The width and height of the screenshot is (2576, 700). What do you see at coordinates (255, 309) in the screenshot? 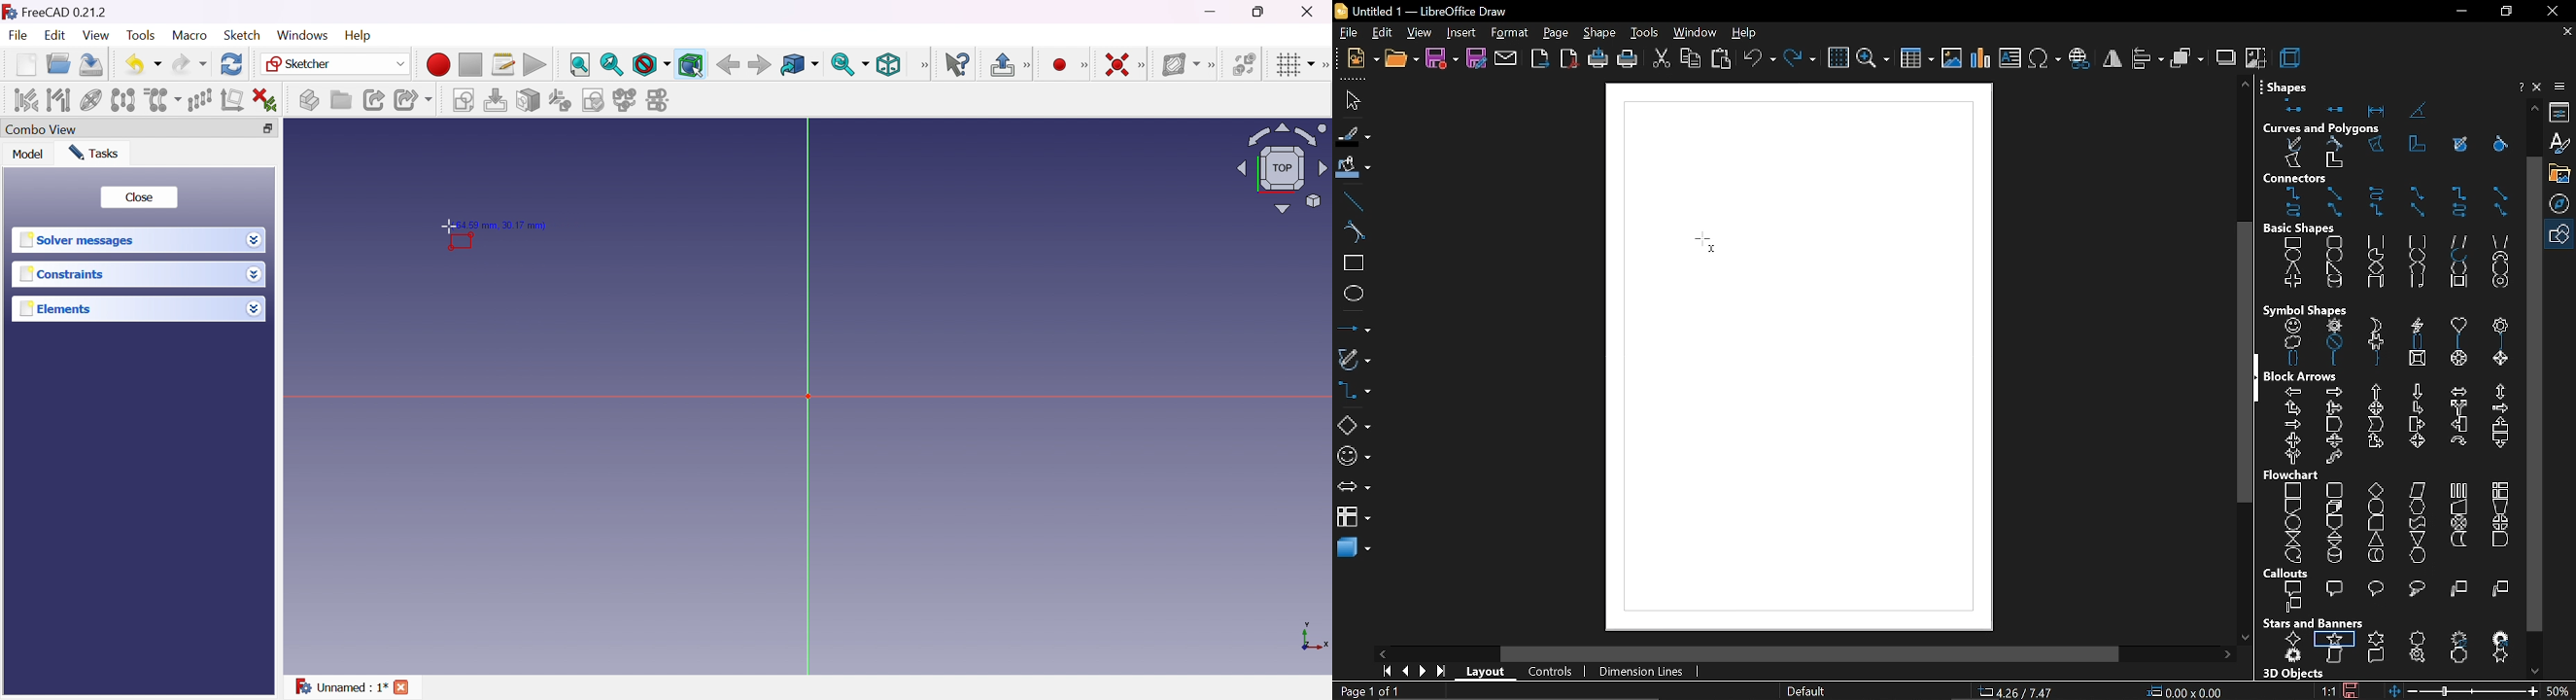
I see `Drop down` at bounding box center [255, 309].